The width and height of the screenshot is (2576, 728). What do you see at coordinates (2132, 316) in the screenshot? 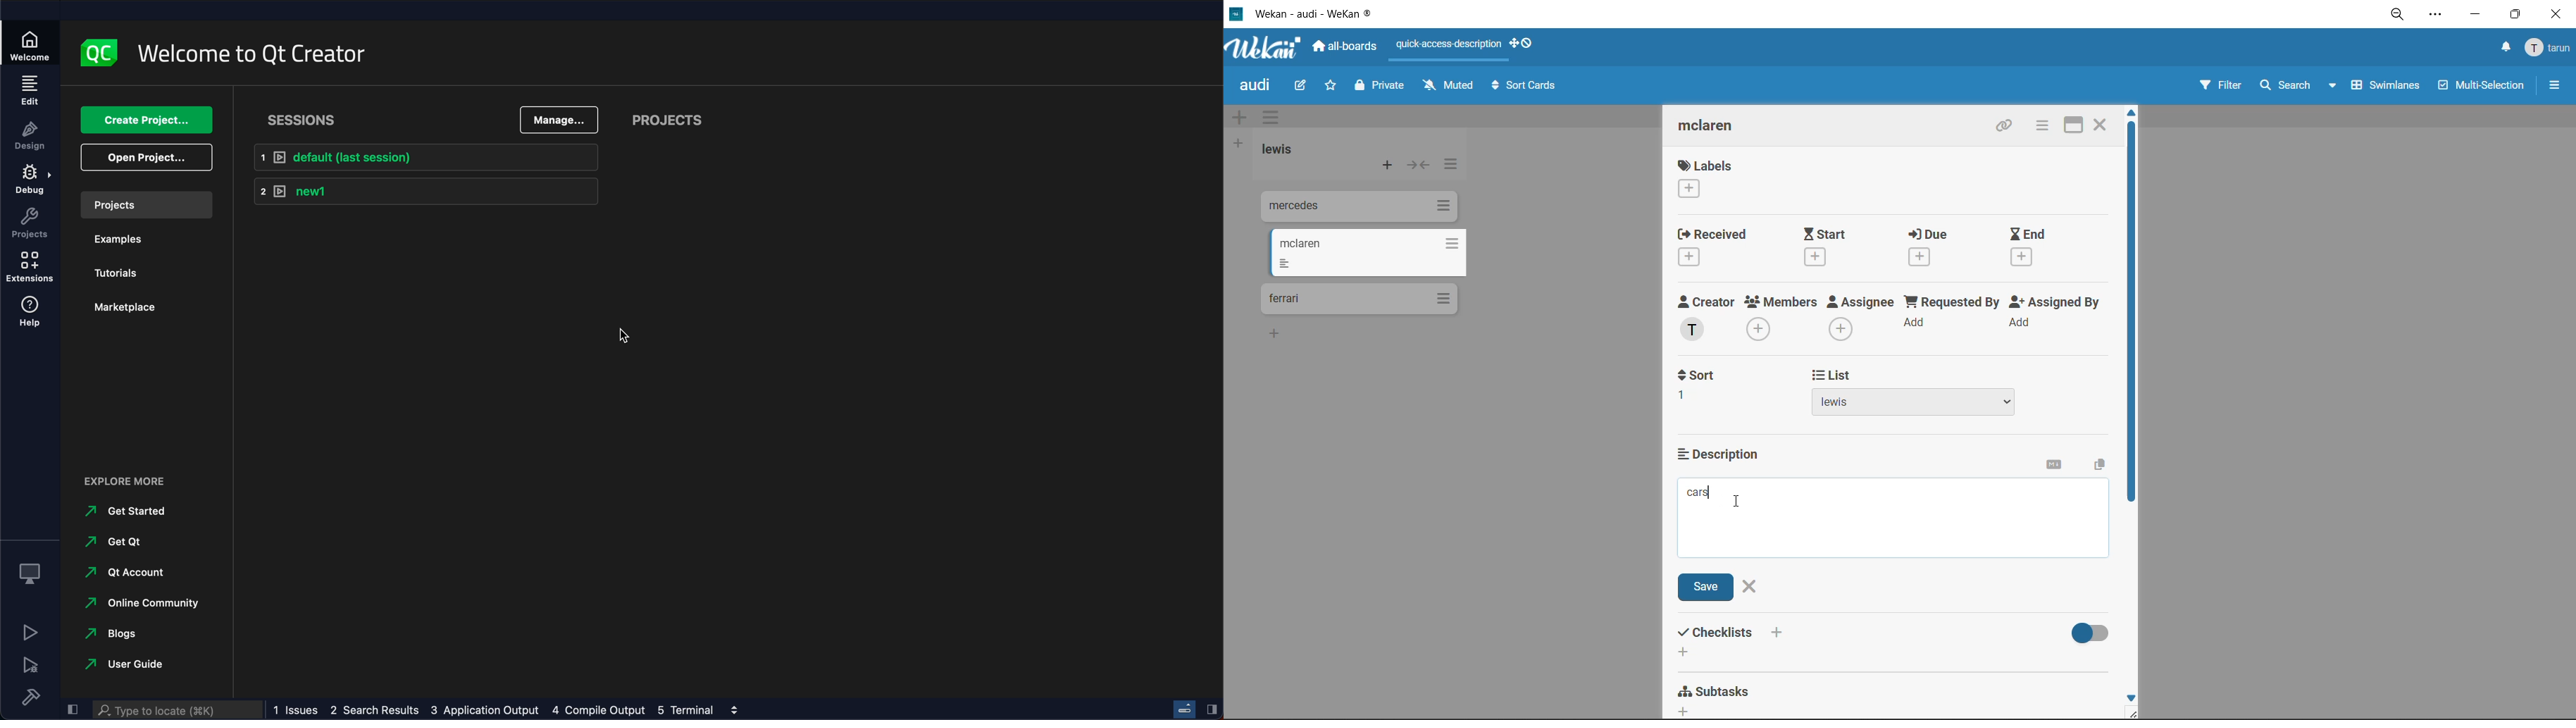
I see `vertical scroll bar` at bounding box center [2132, 316].